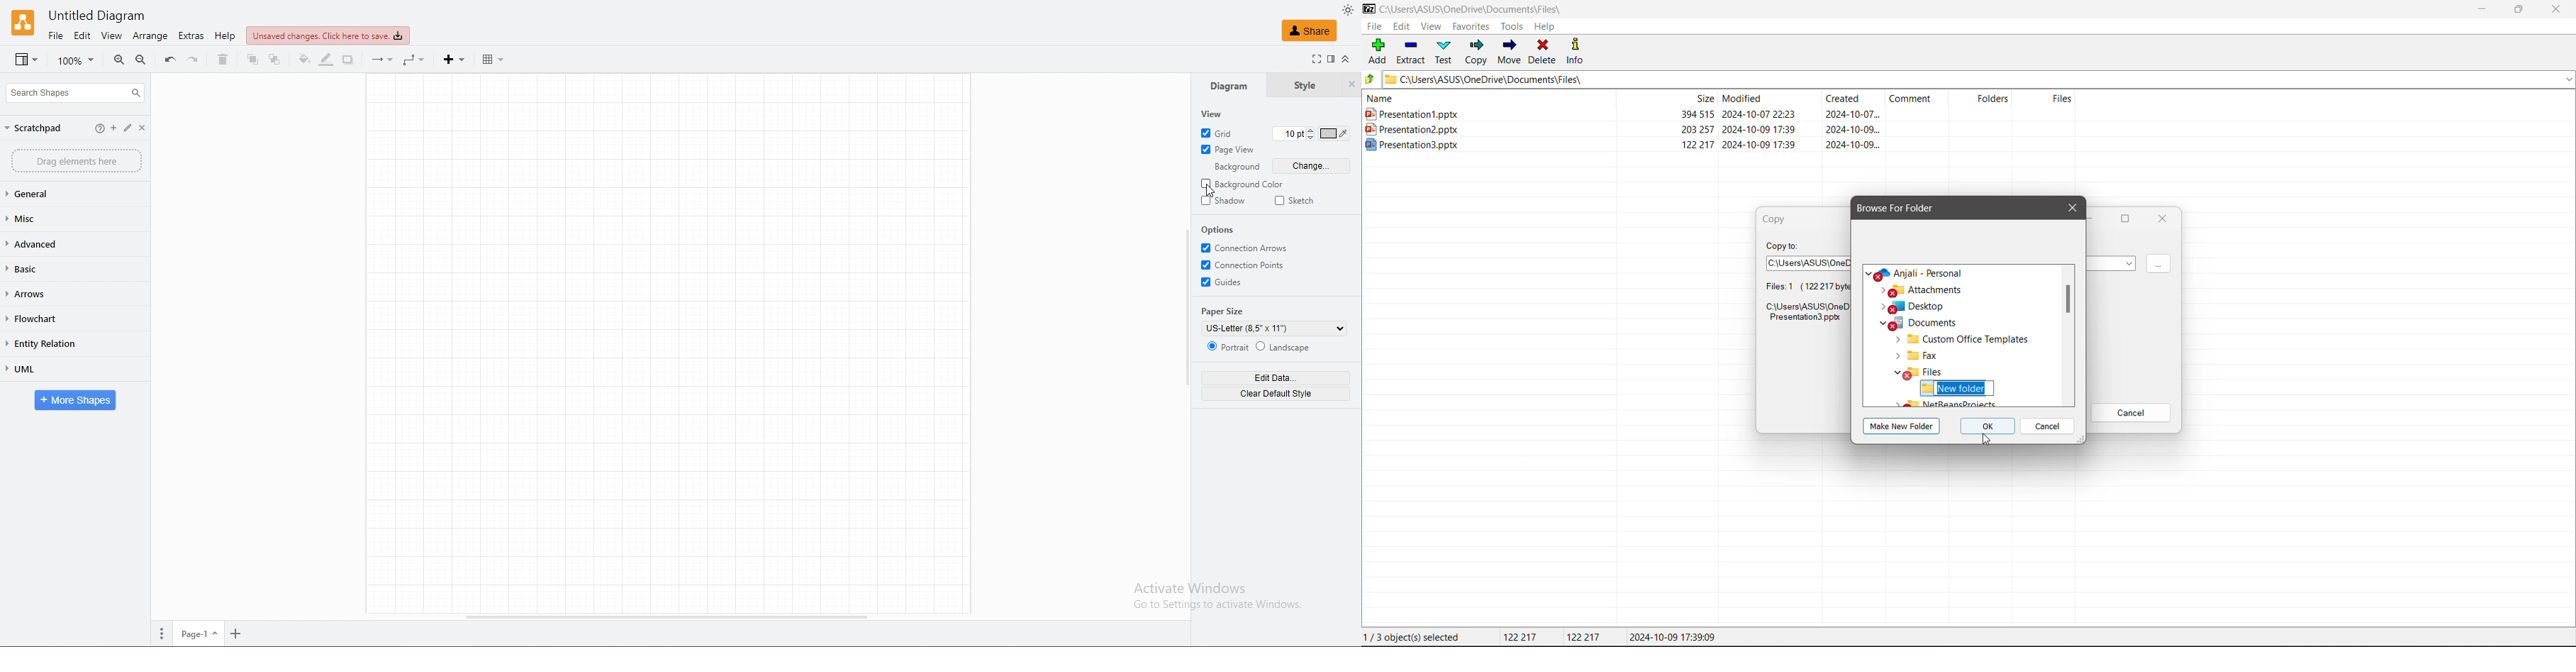  What do you see at coordinates (1219, 229) in the screenshot?
I see `options` at bounding box center [1219, 229].